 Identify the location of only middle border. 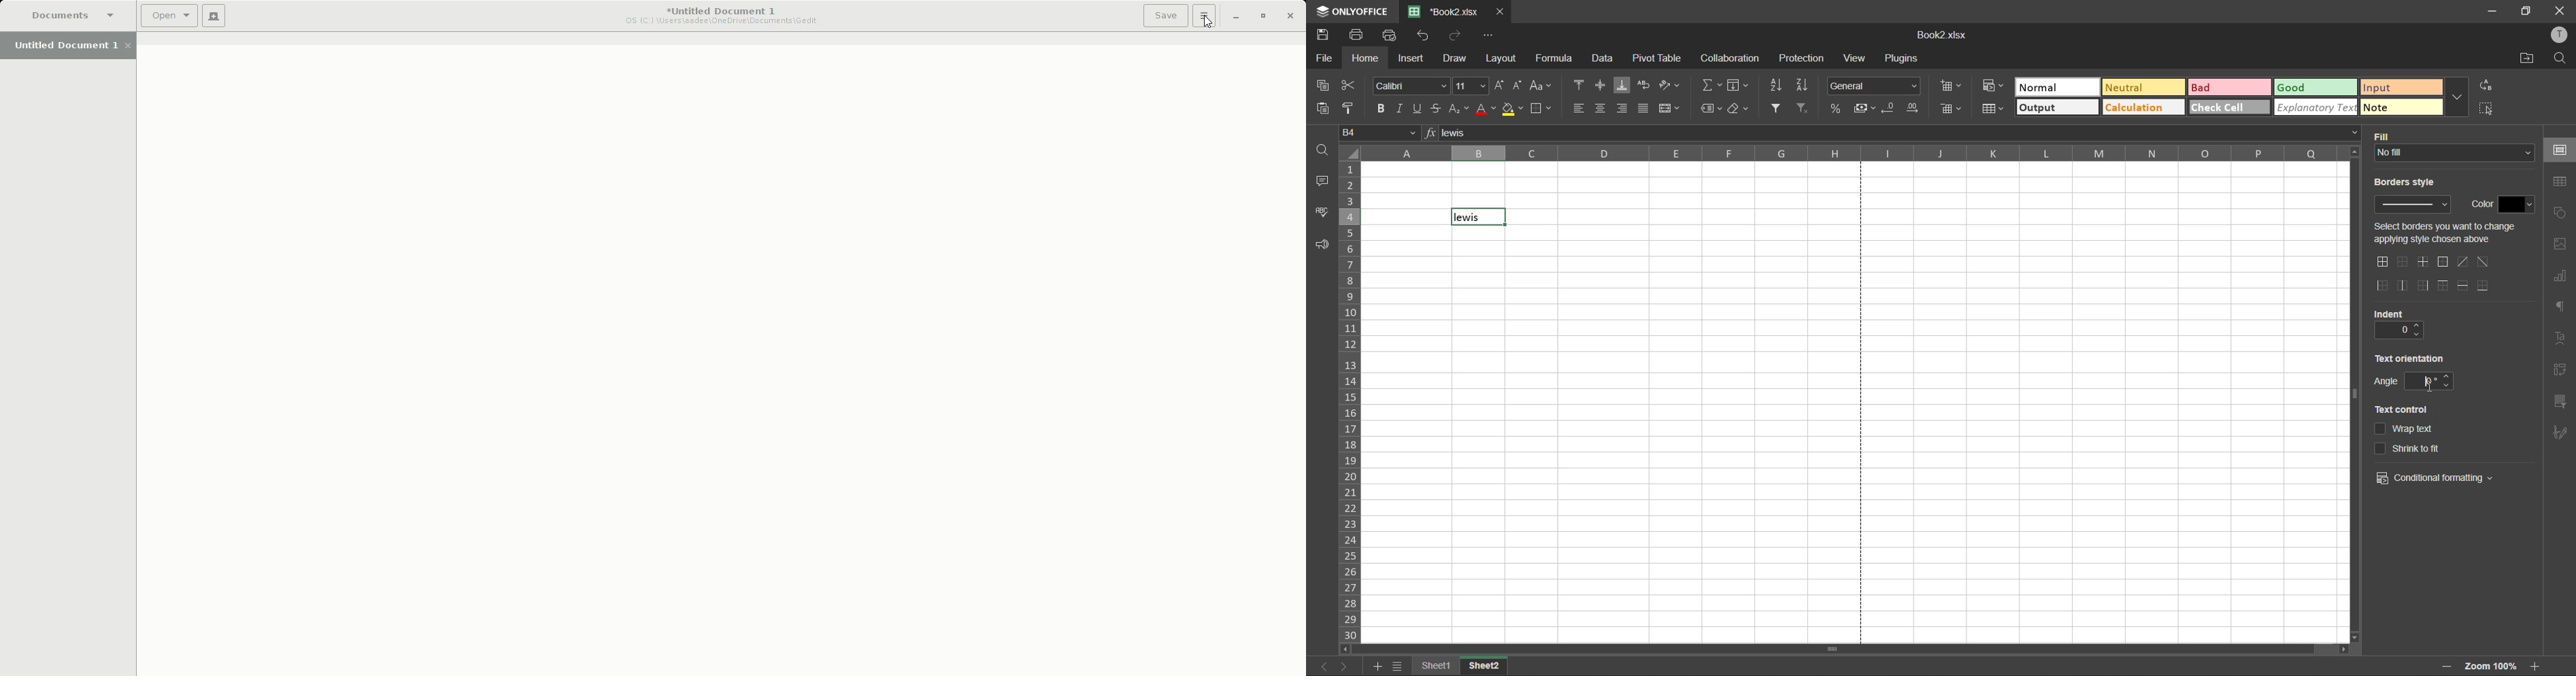
(2401, 284).